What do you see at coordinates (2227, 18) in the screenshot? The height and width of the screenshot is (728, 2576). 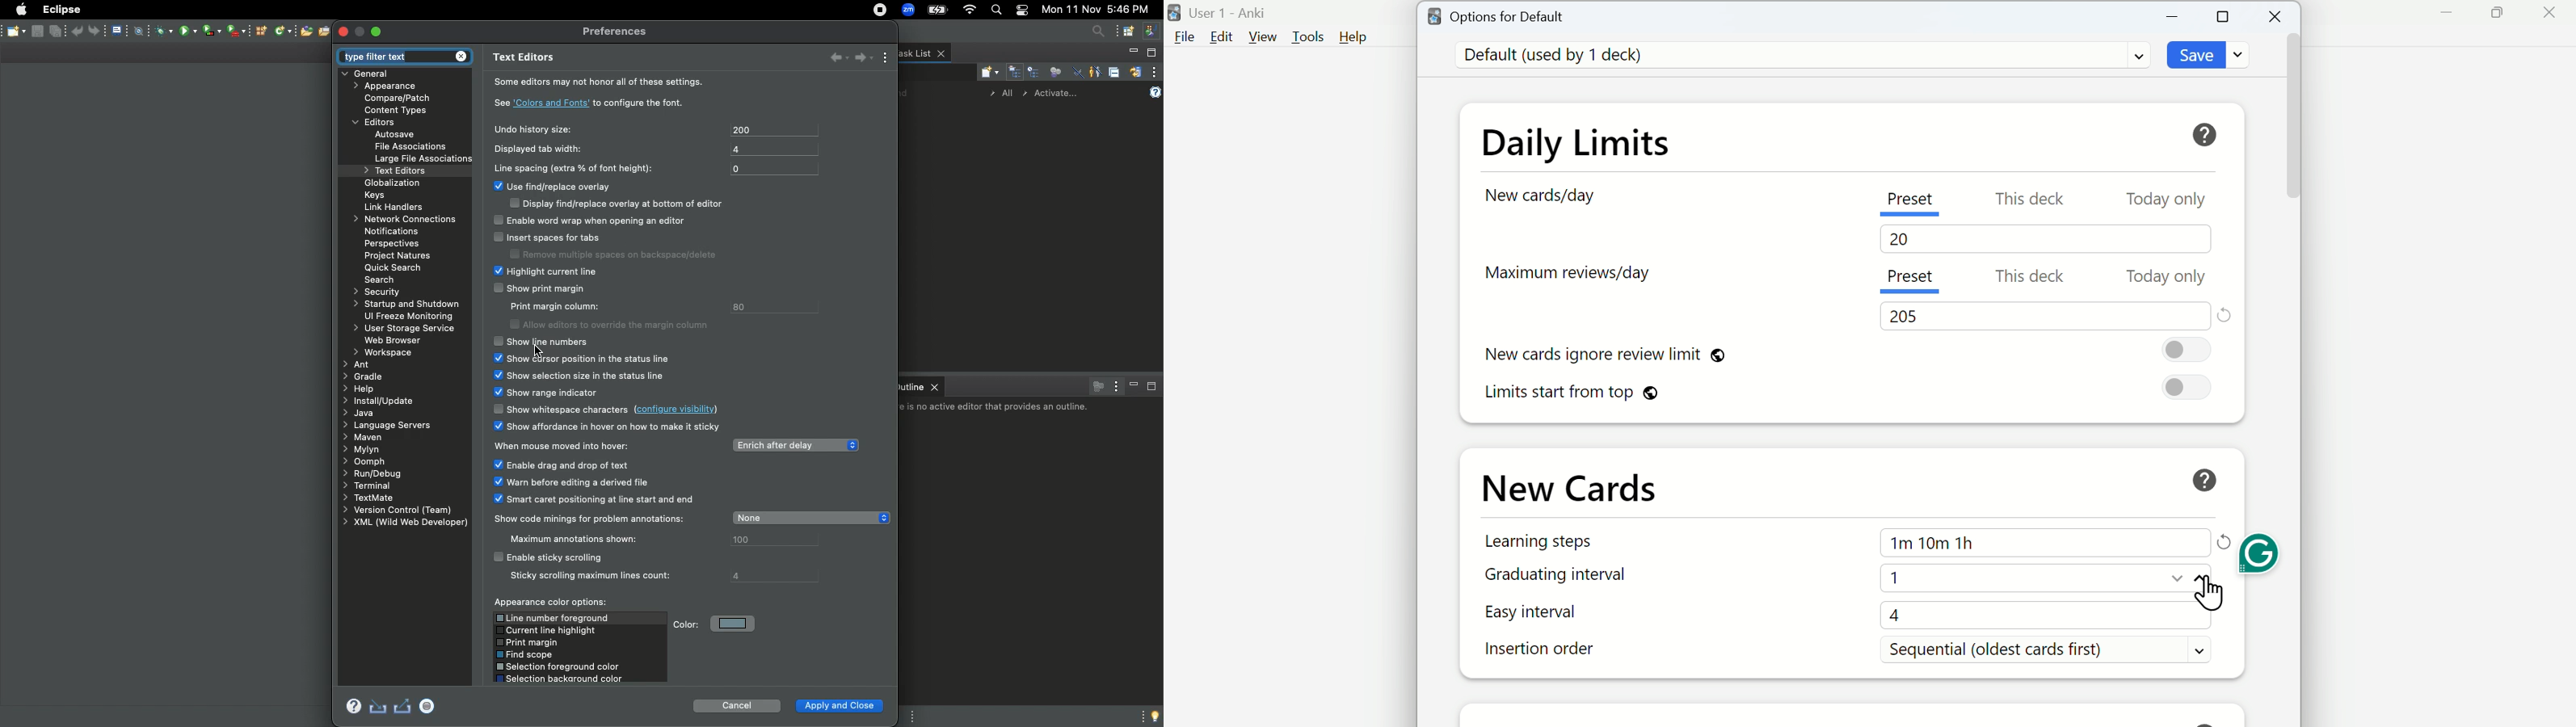 I see `Maximize` at bounding box center [2227, 18].